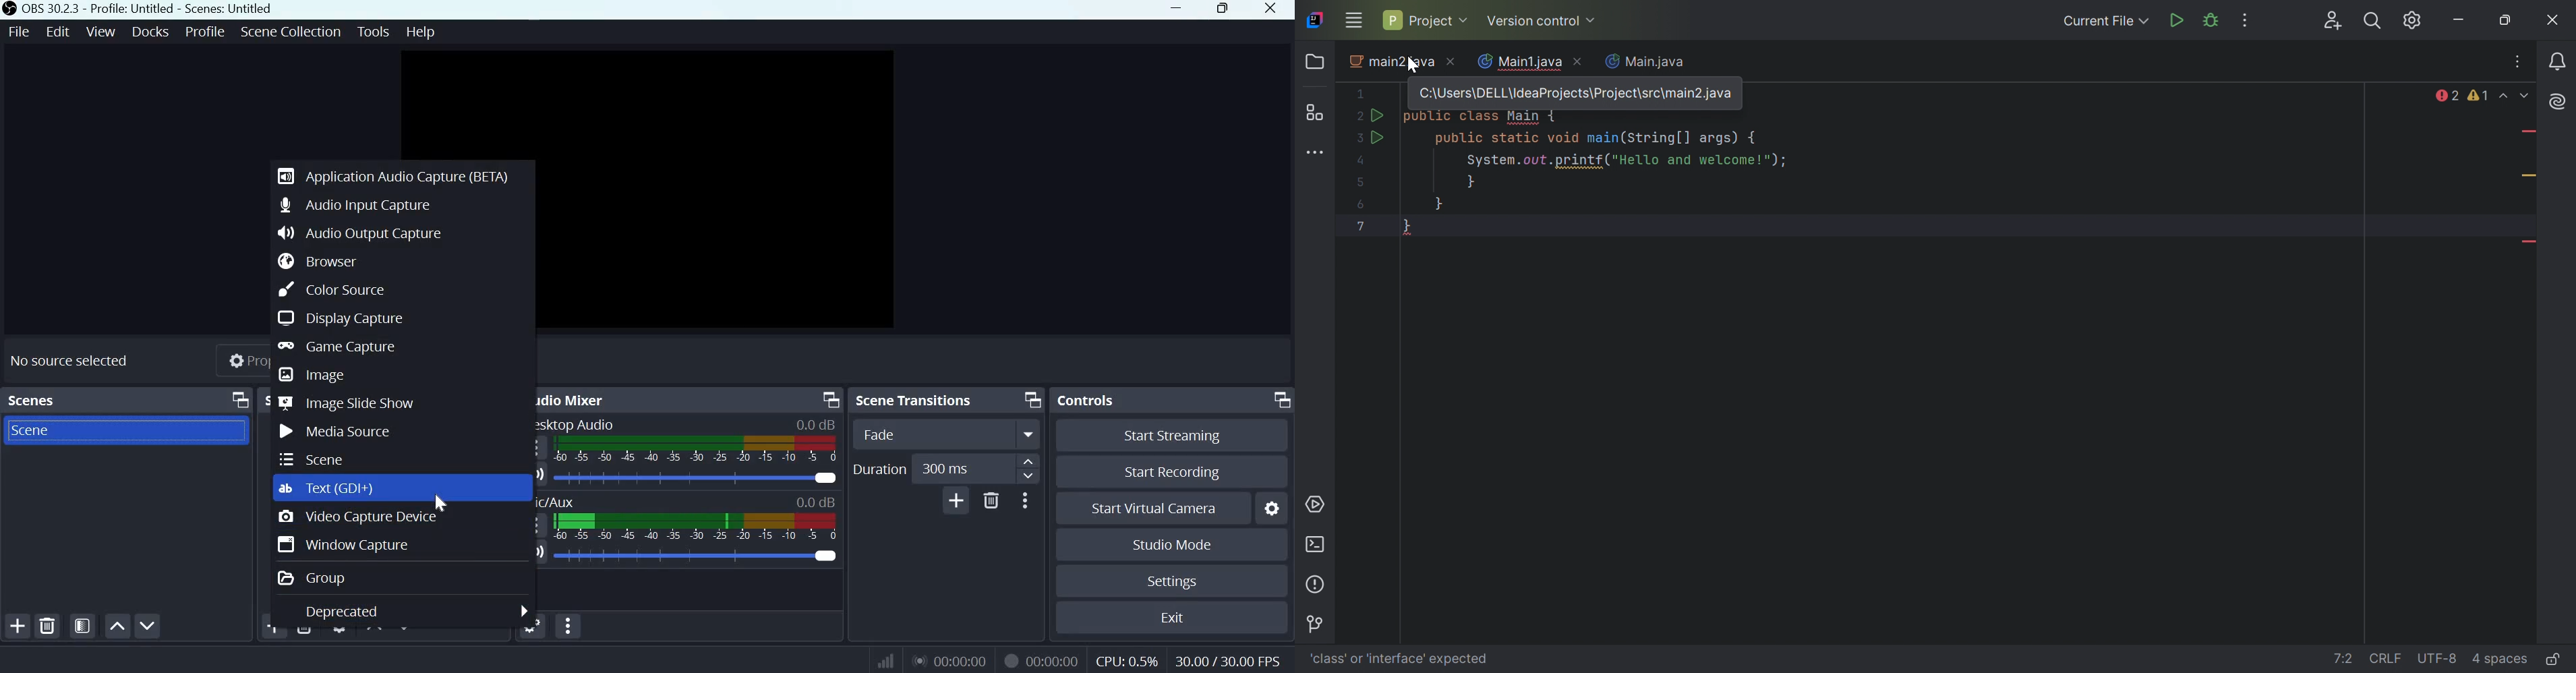  I want to click on Recent Files, tab Action, and More, so click(2519, 63).